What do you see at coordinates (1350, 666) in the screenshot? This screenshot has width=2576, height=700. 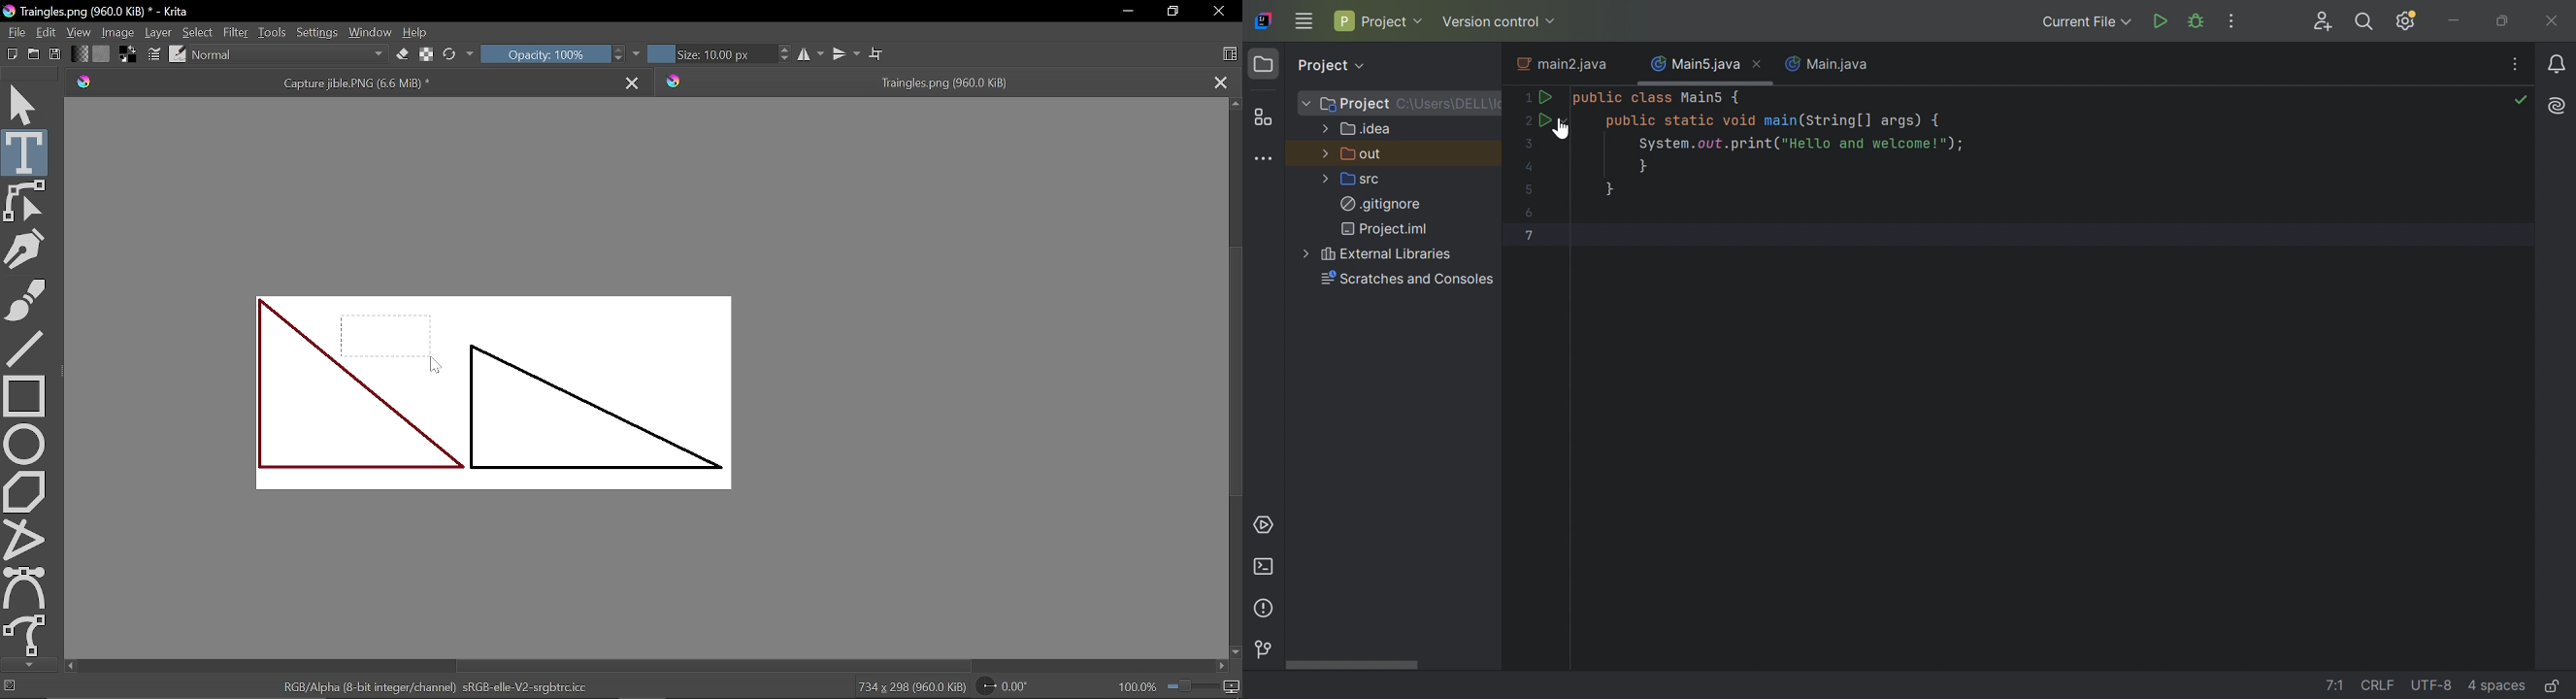 I see `Scroll bar` at bounding box center [1350, 666].